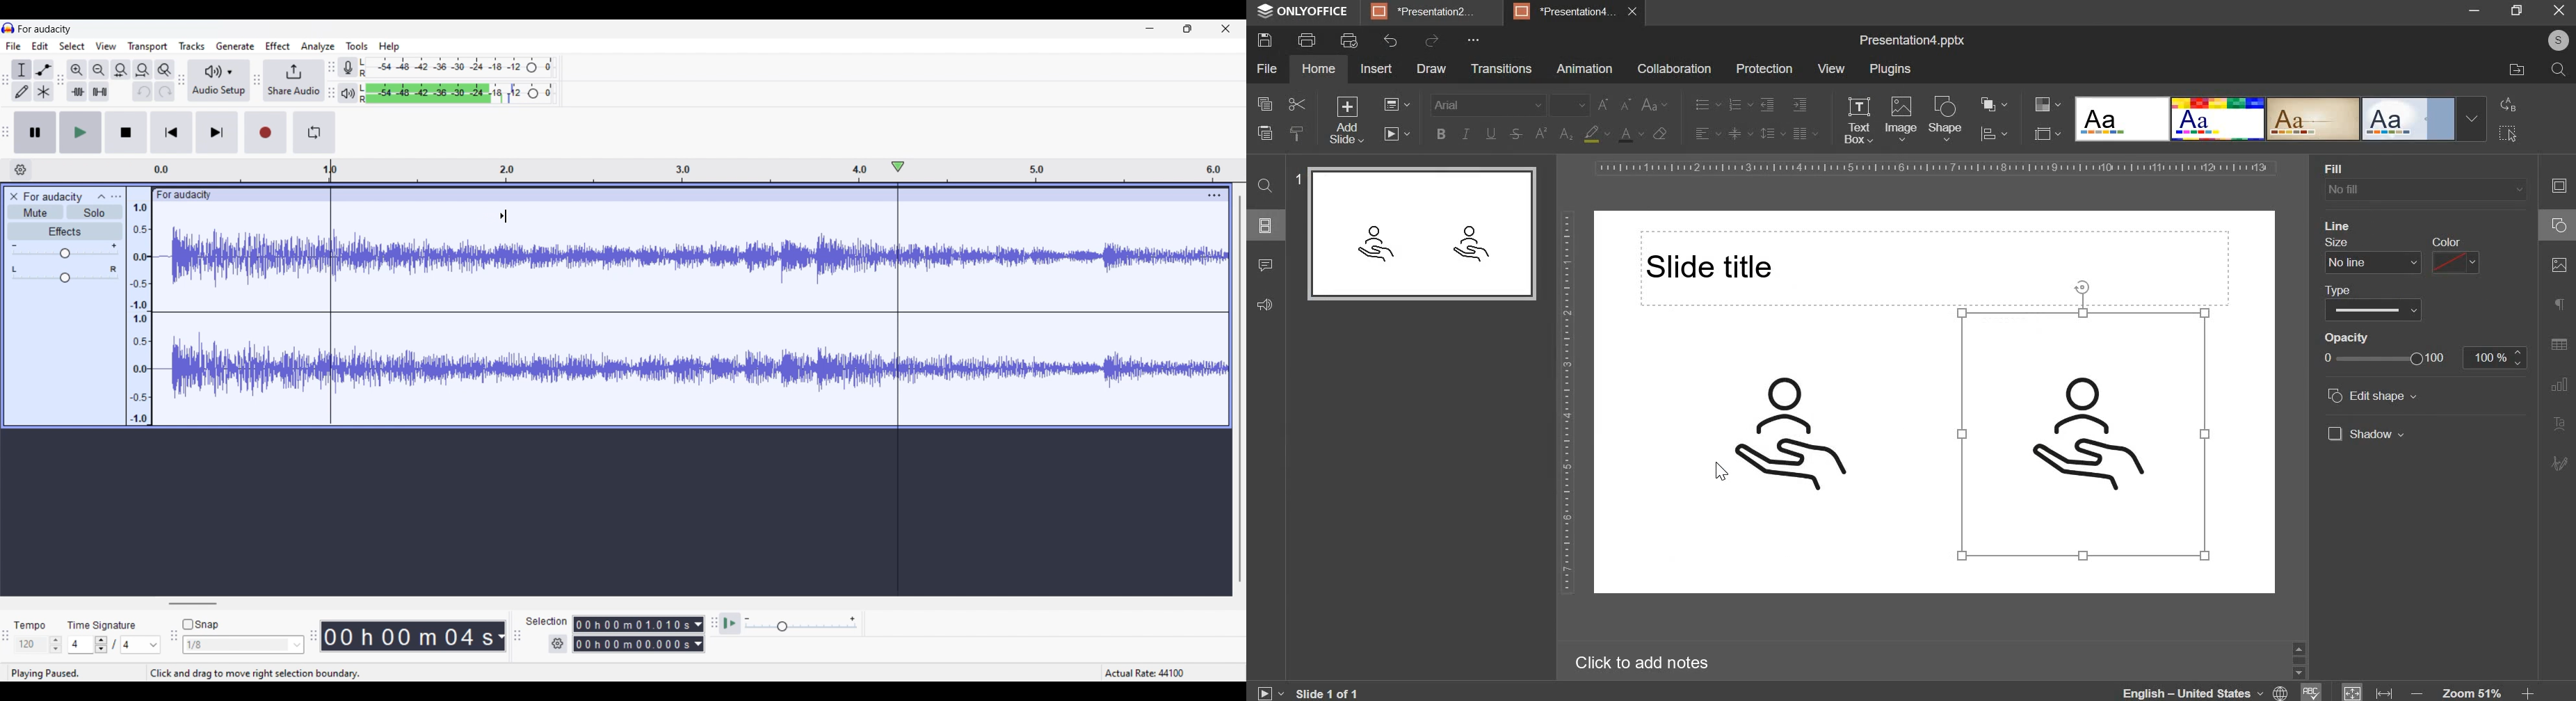 This screenshot has width=2576, height=728. What do you see at coordinates (1296, 131) in the screenshot?
I see `copy style` at bounding box center [1296, 131].